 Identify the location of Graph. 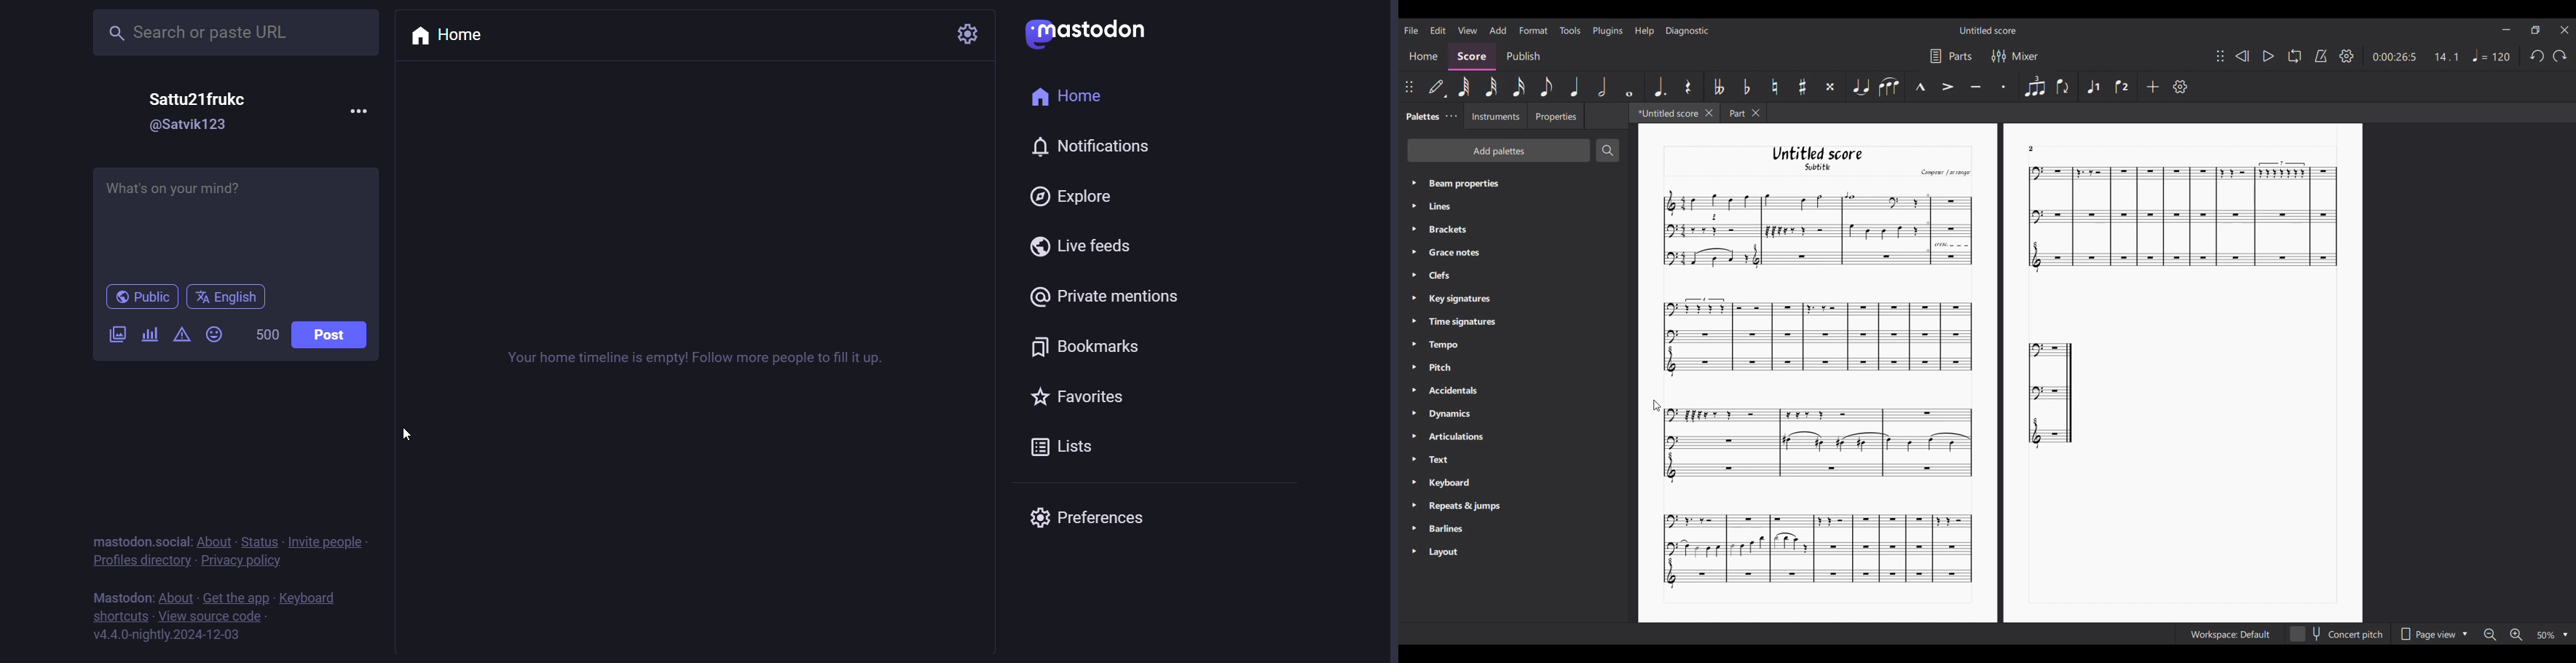
(1816, 549).